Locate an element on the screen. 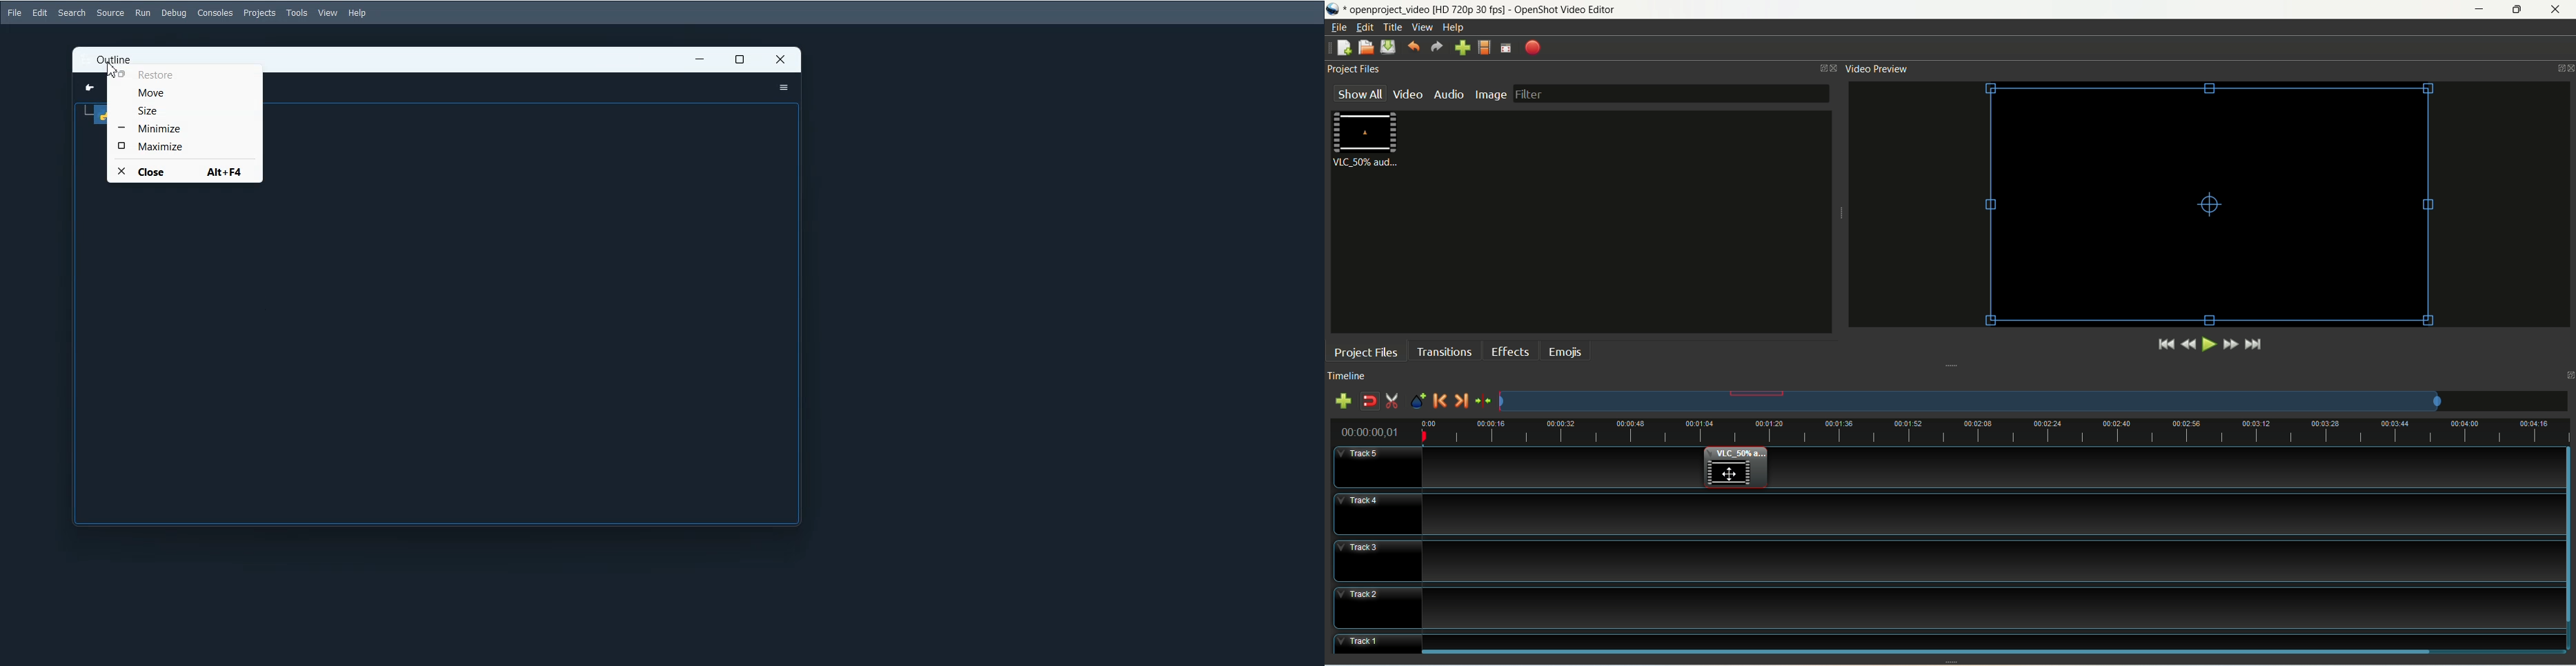 Image resolution: width=2576 pixels, height=672 pixels. new project is located at coordinates (1345, 47).